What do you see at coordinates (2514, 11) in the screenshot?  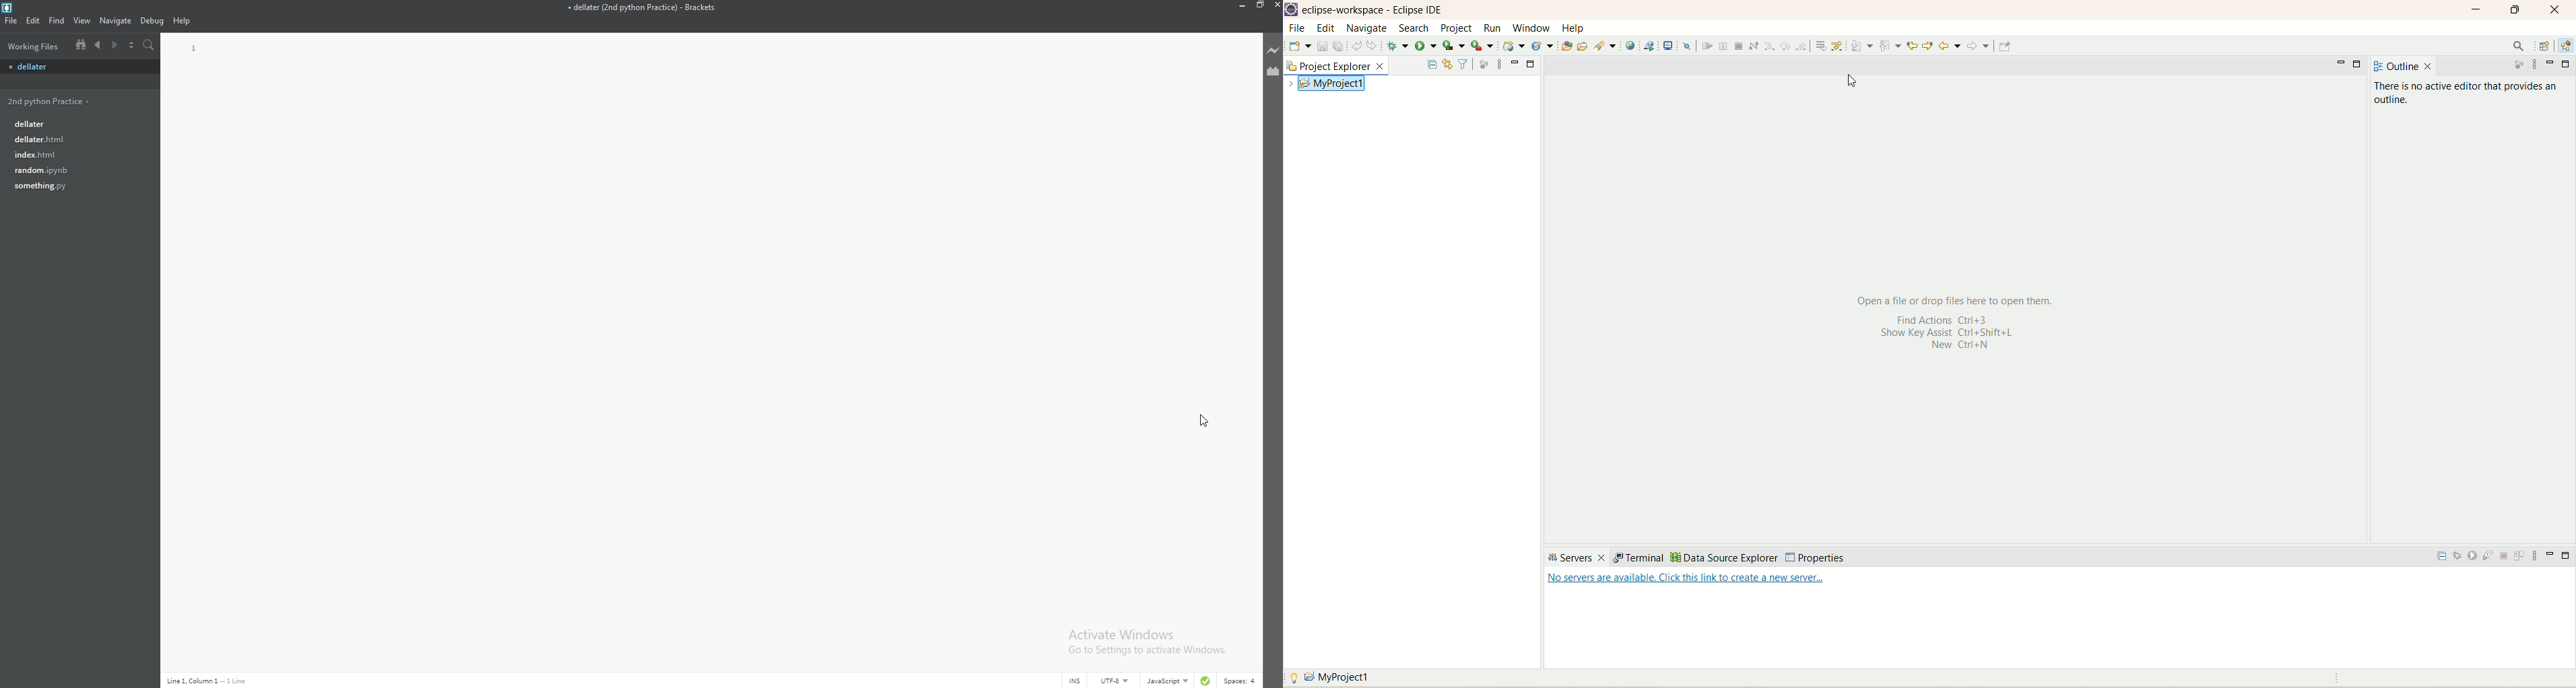 I see `maximize` at bounding box center [2514, 11].